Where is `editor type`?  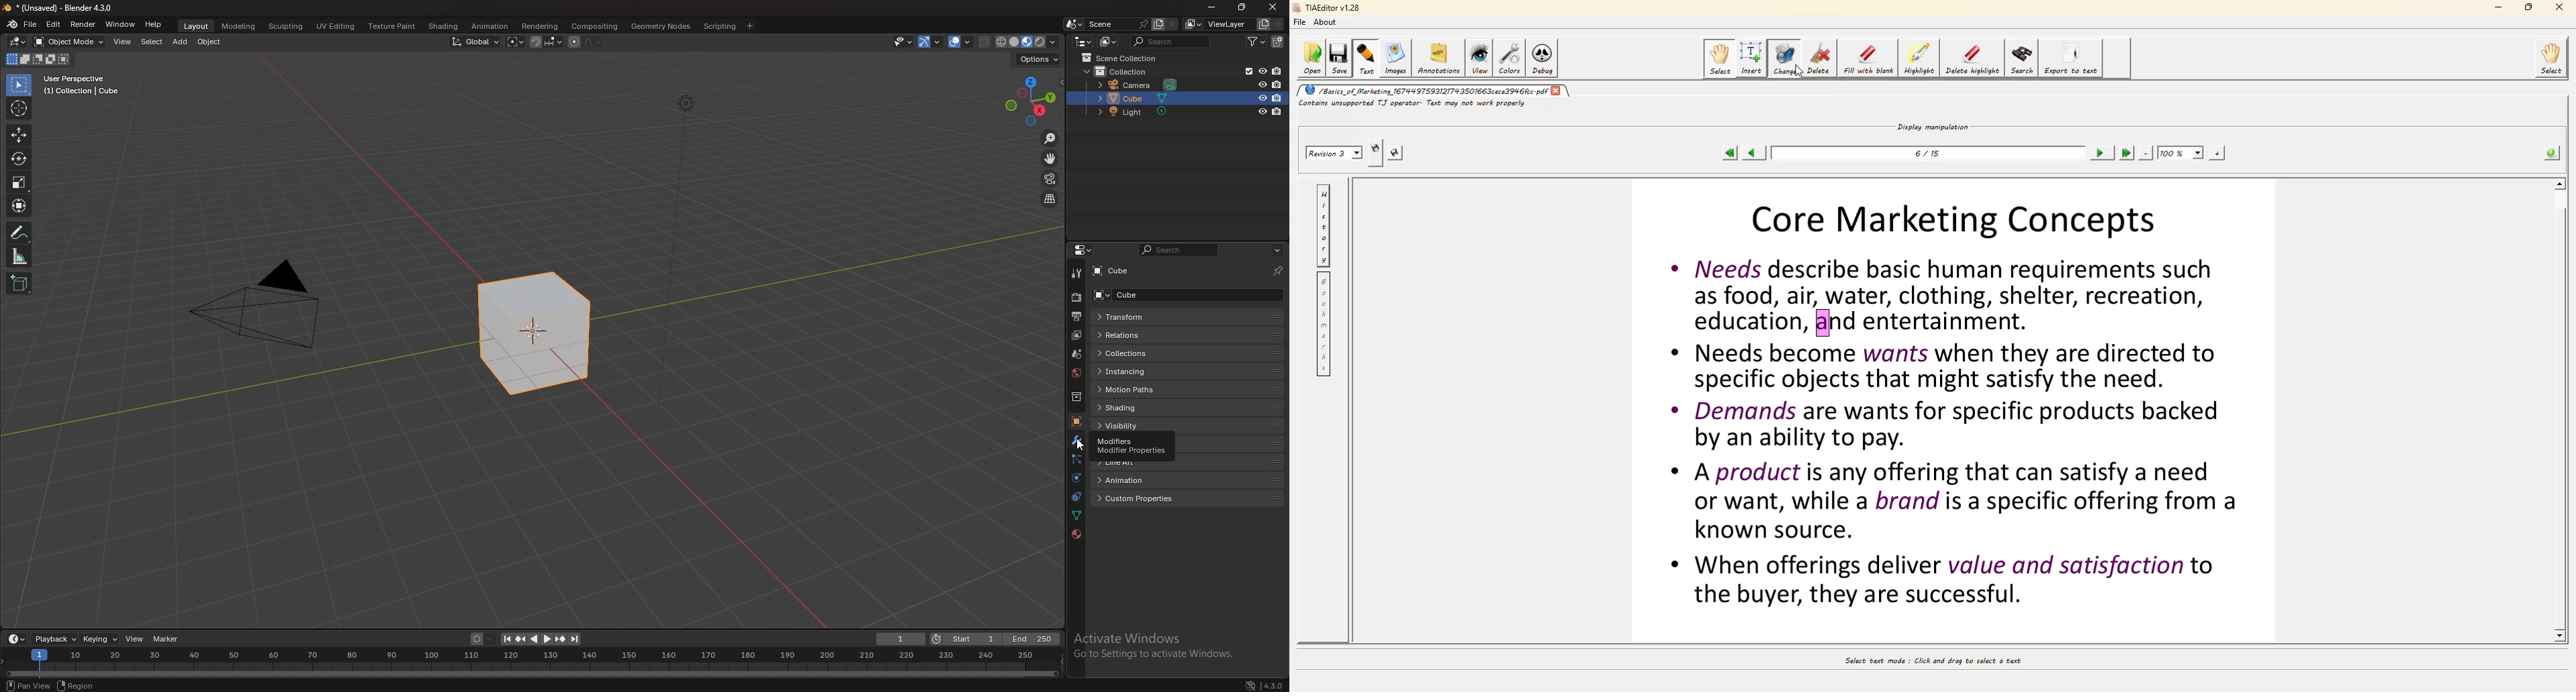 editor type is located at coordinates (1083, 42).